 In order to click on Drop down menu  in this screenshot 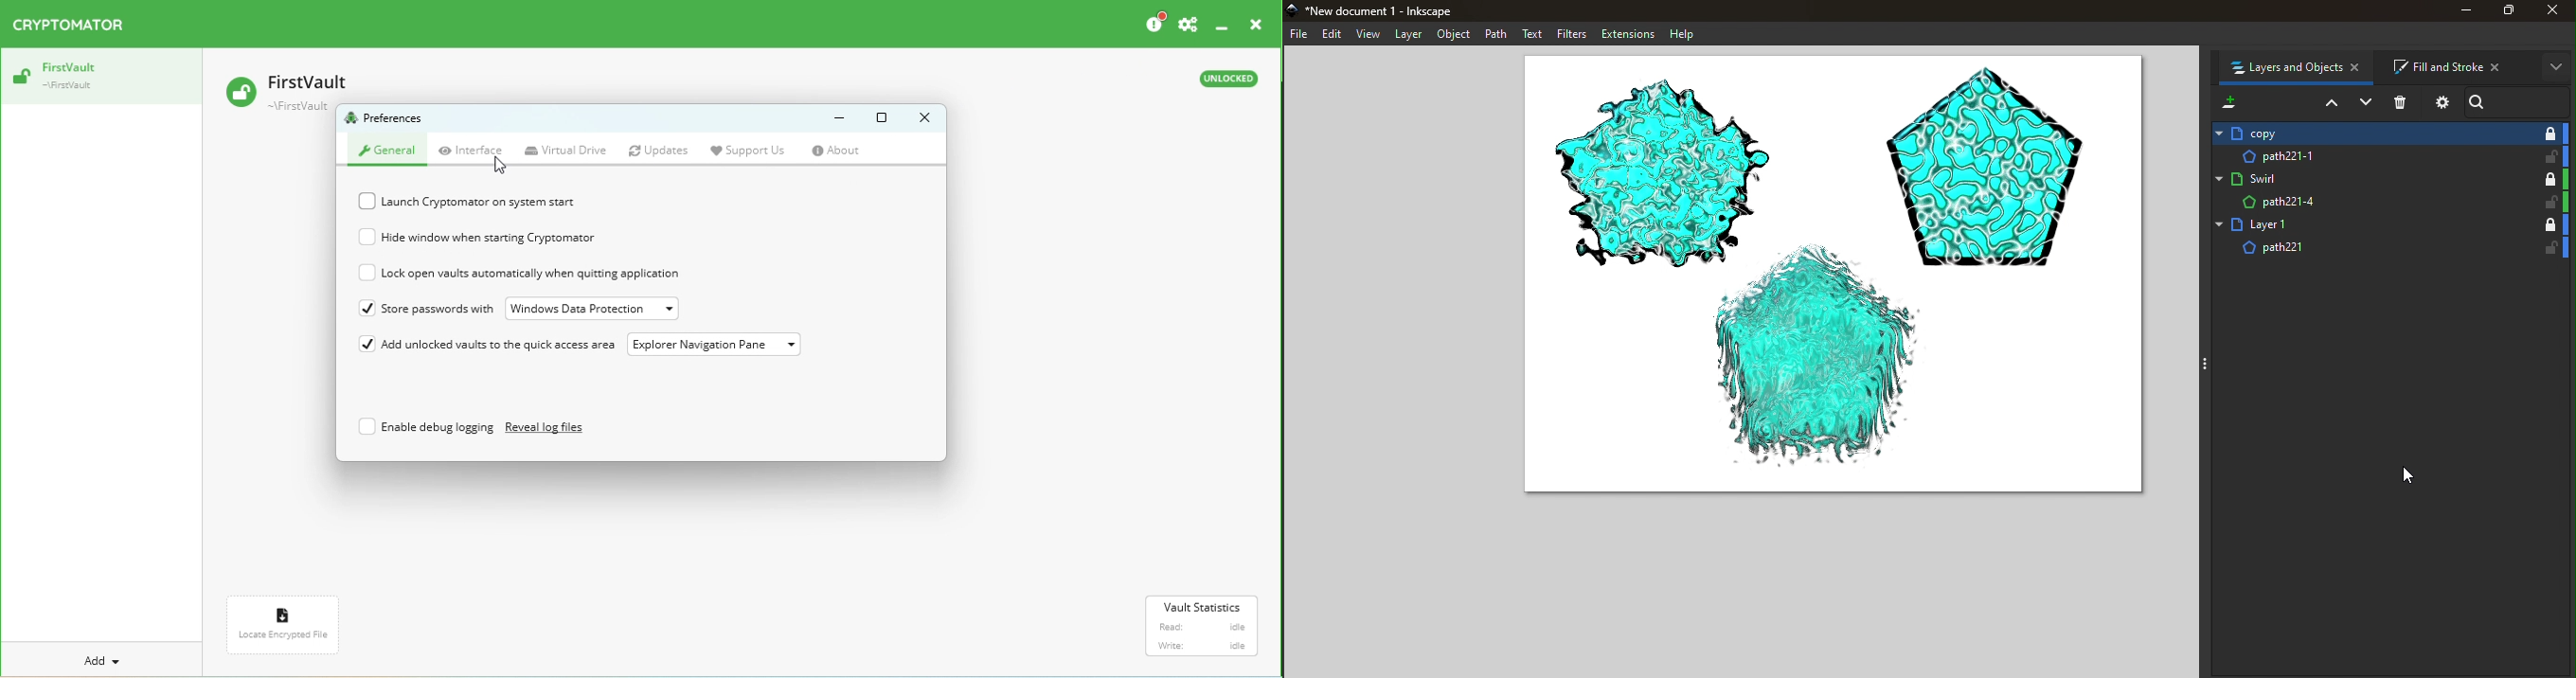, I will do `click(599, 308)`.